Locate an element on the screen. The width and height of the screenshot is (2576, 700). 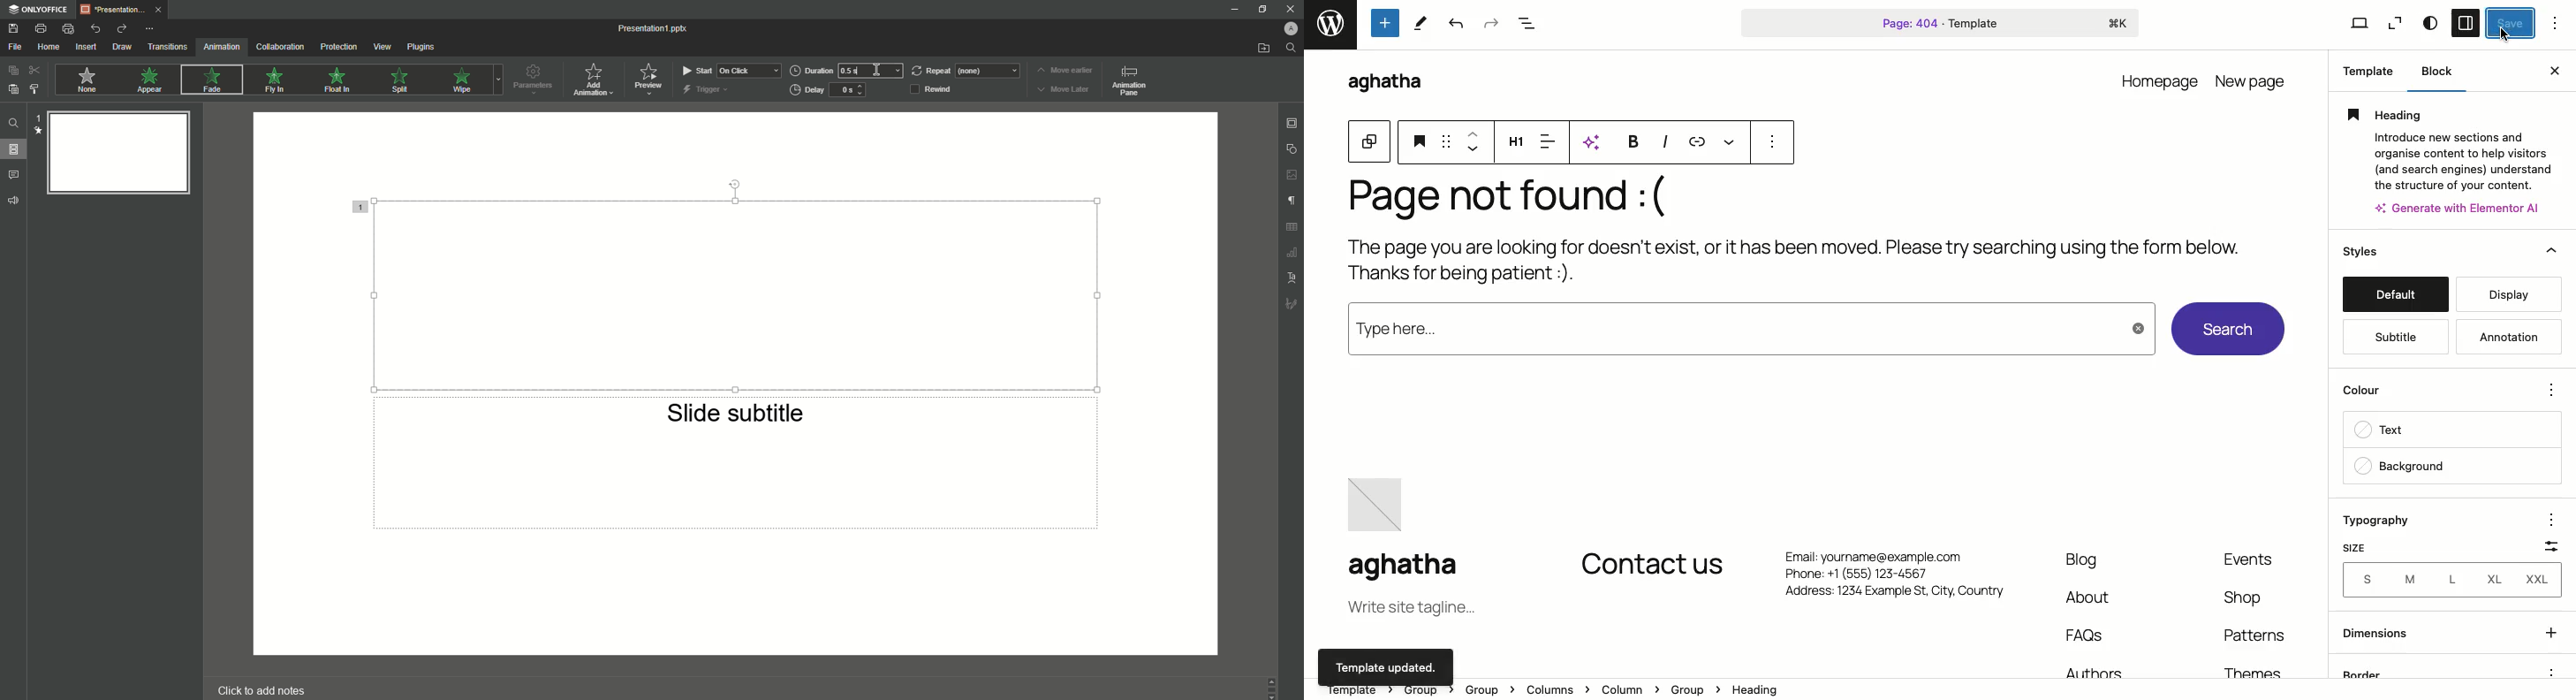
Animation pane is located at coordinates (1128, 80).